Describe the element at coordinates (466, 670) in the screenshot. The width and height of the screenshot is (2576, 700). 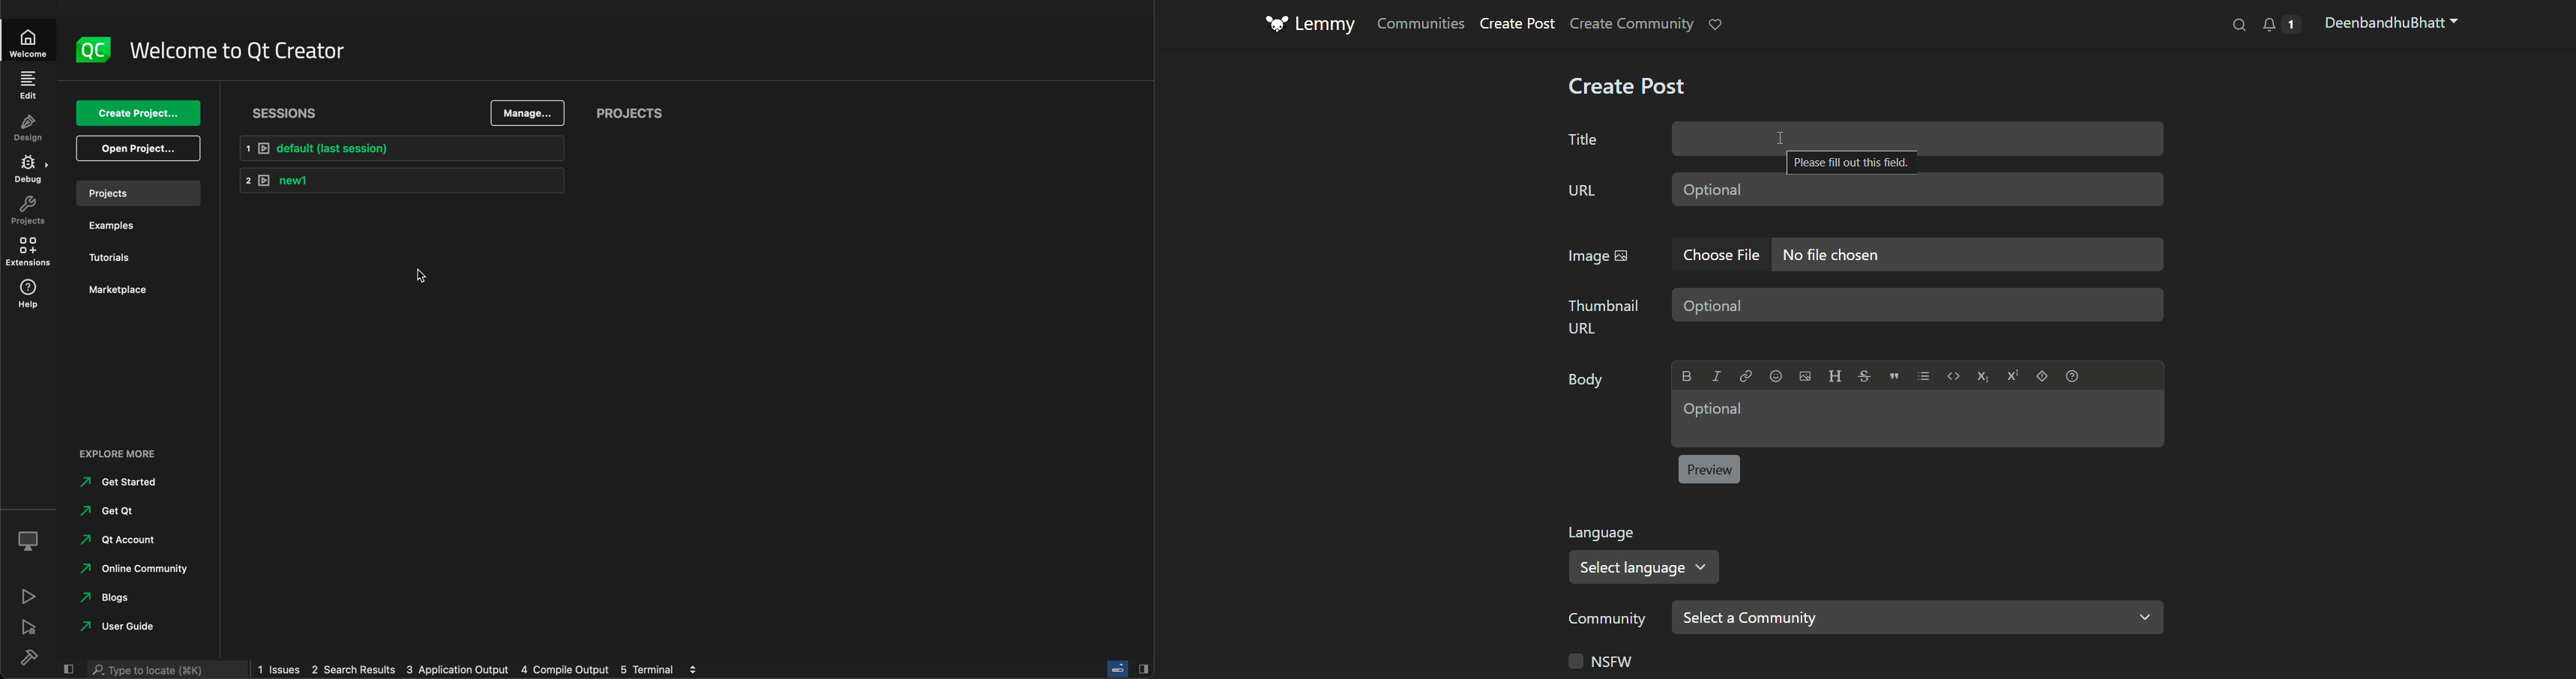
I see `logs` at that location.